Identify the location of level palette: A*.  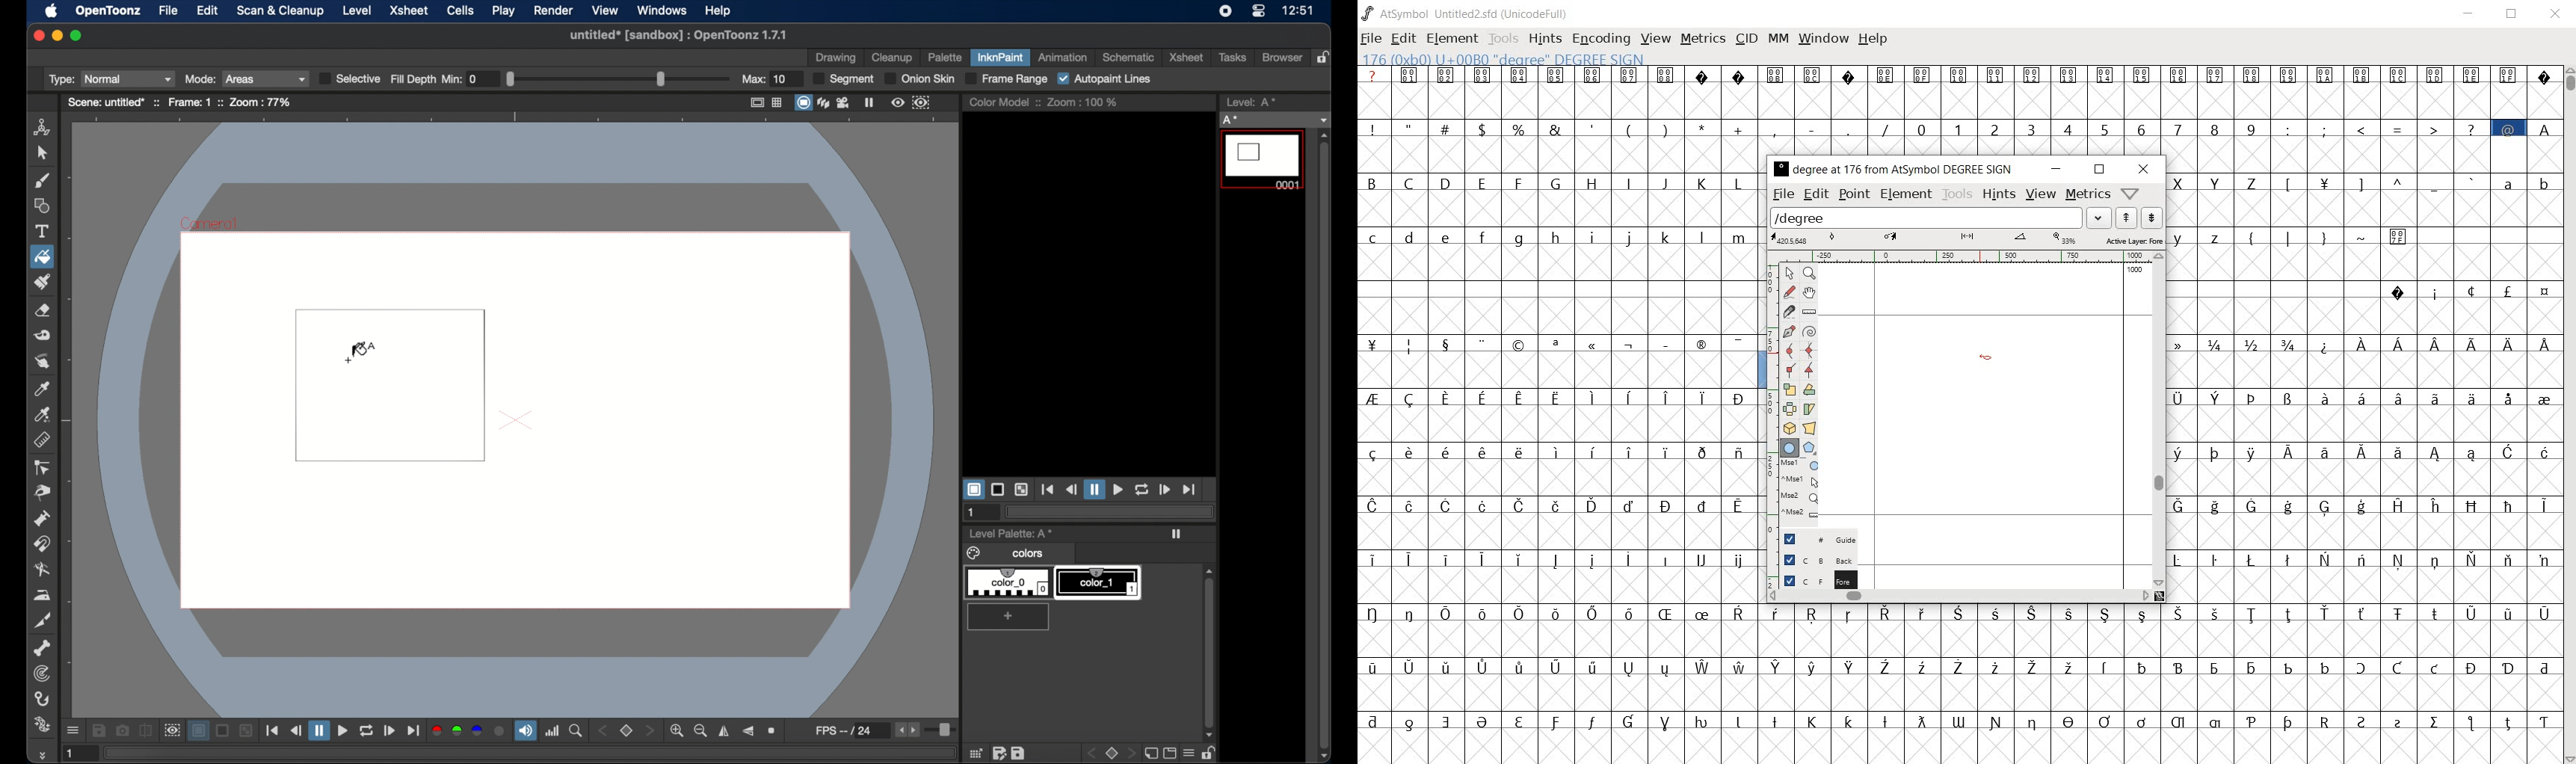
(1012, 533).